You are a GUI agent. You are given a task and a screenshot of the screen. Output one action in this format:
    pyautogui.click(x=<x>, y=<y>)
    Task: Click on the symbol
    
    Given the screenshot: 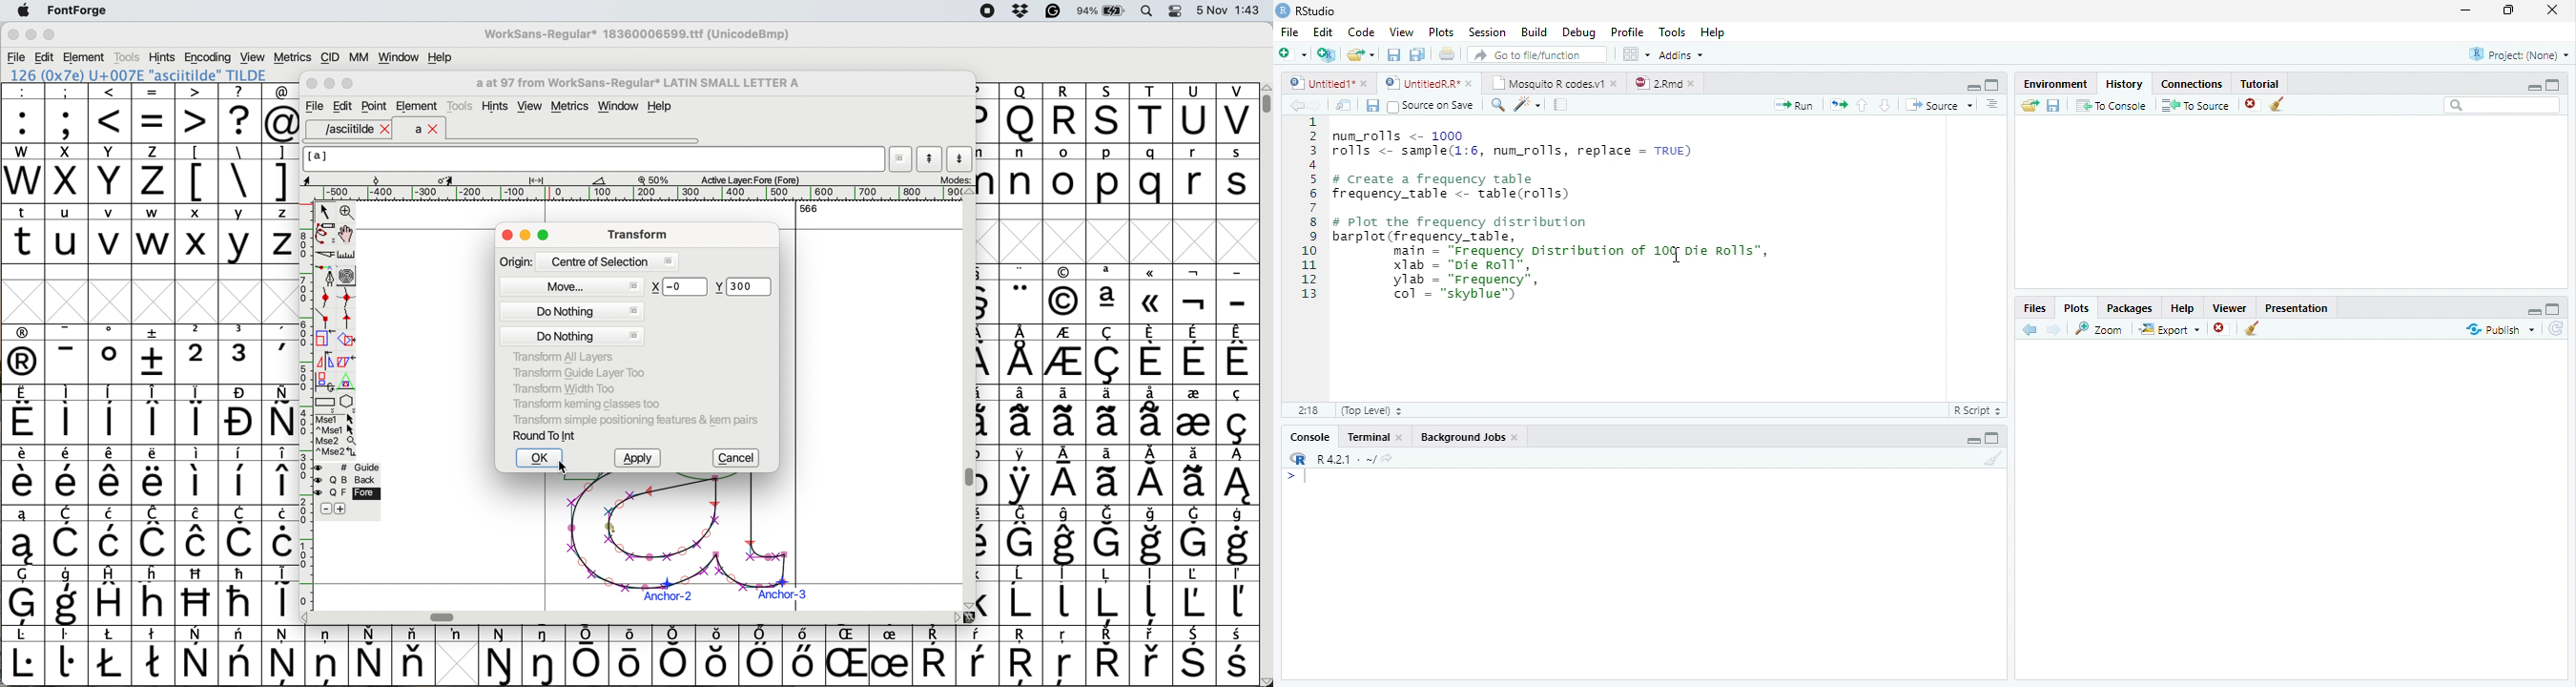 What is the action you would take?
    pyautogui.click(x=457, y=634)
    